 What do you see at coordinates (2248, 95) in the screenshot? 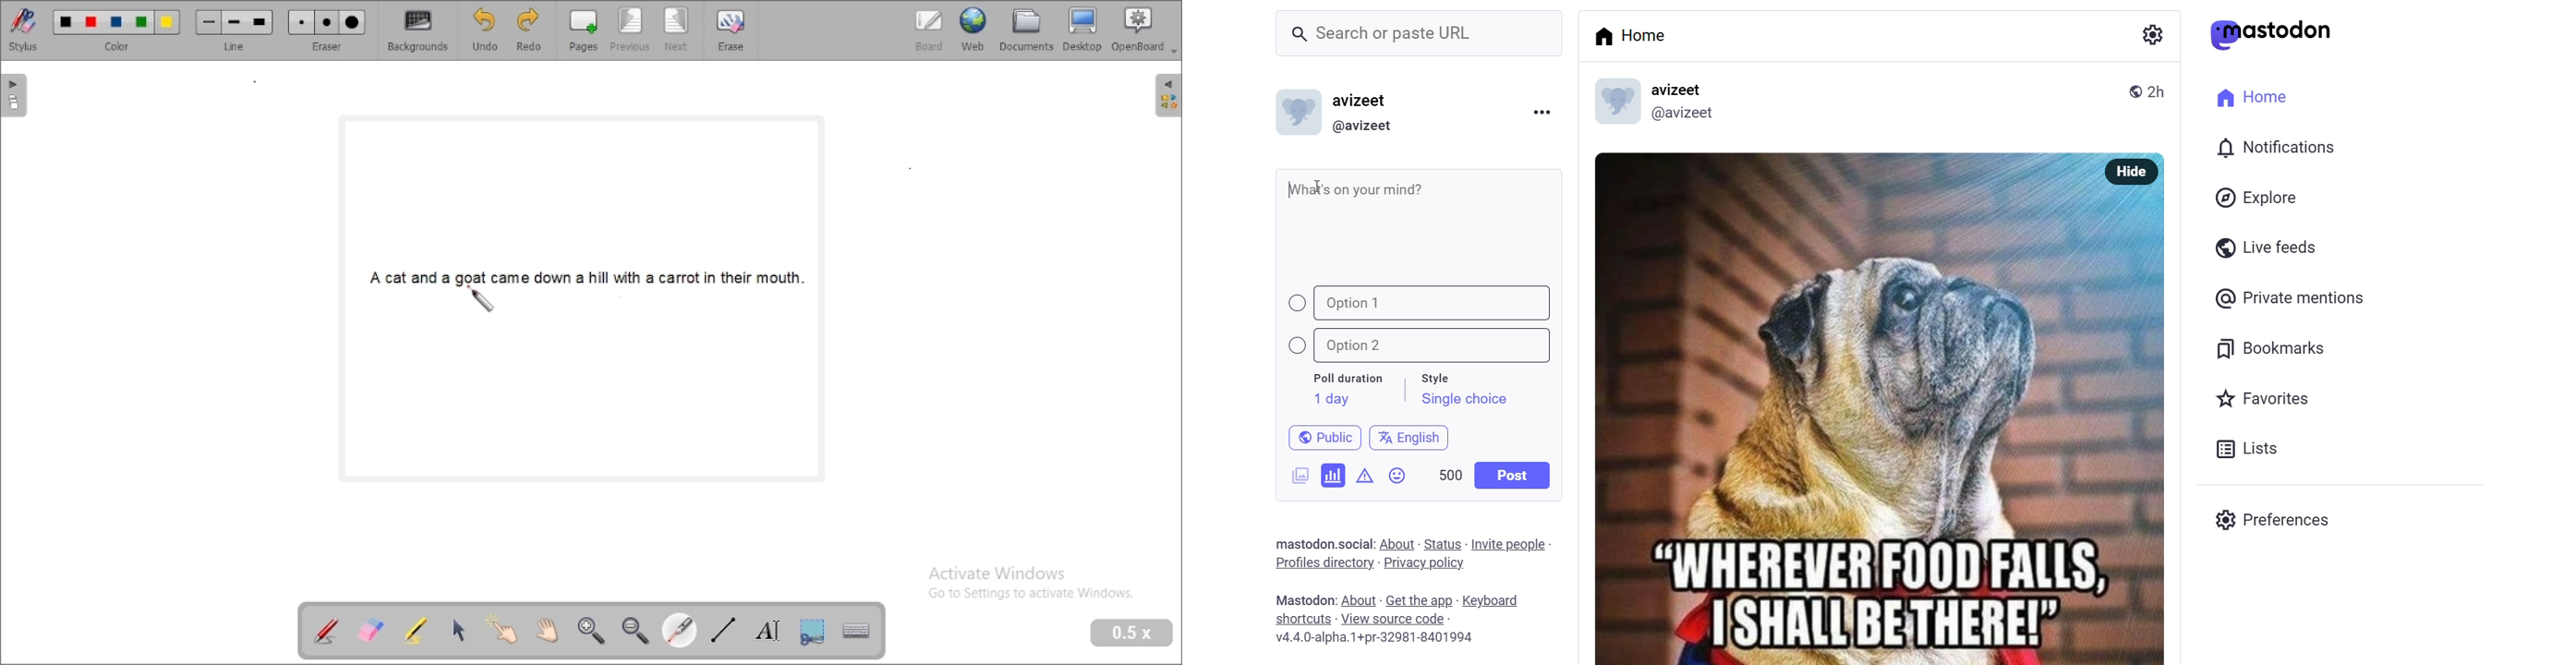
I see `home` at bounding box center [2248, 95].